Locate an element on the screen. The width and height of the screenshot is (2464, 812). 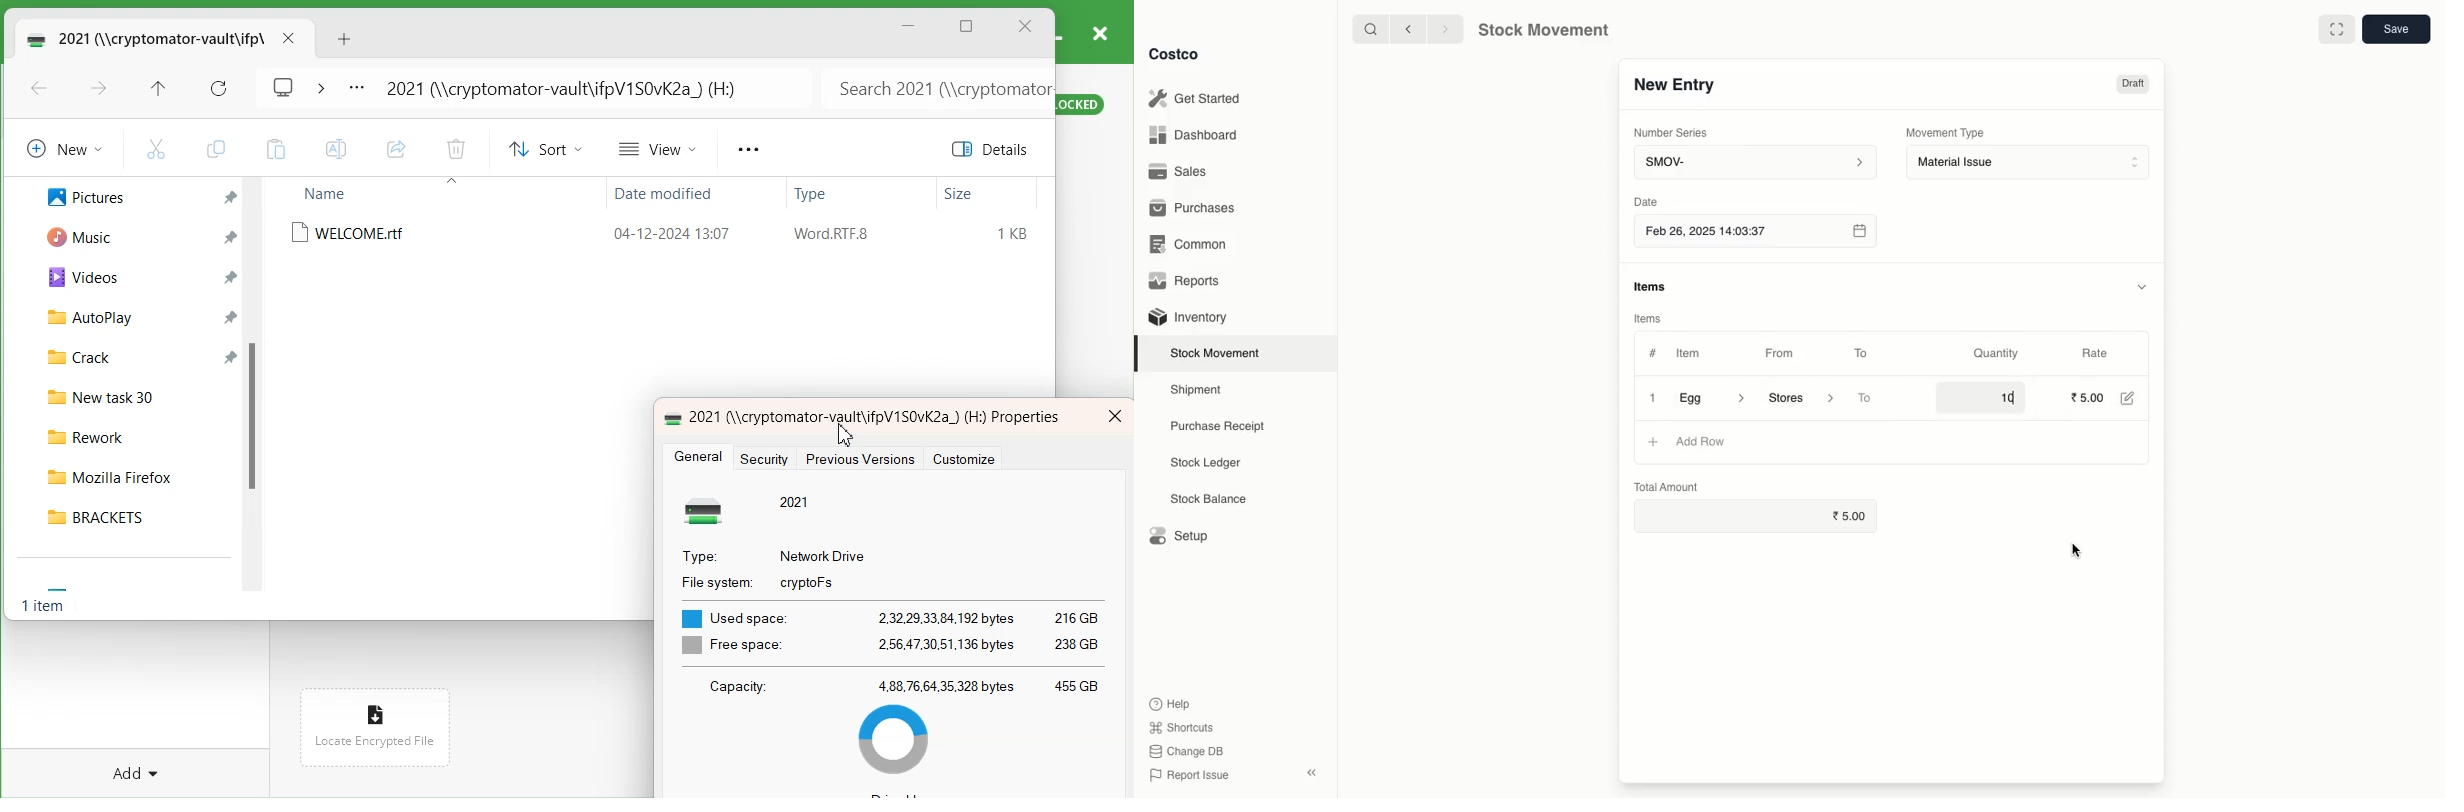
Stock Balance is located at coordinates (1211, 499).